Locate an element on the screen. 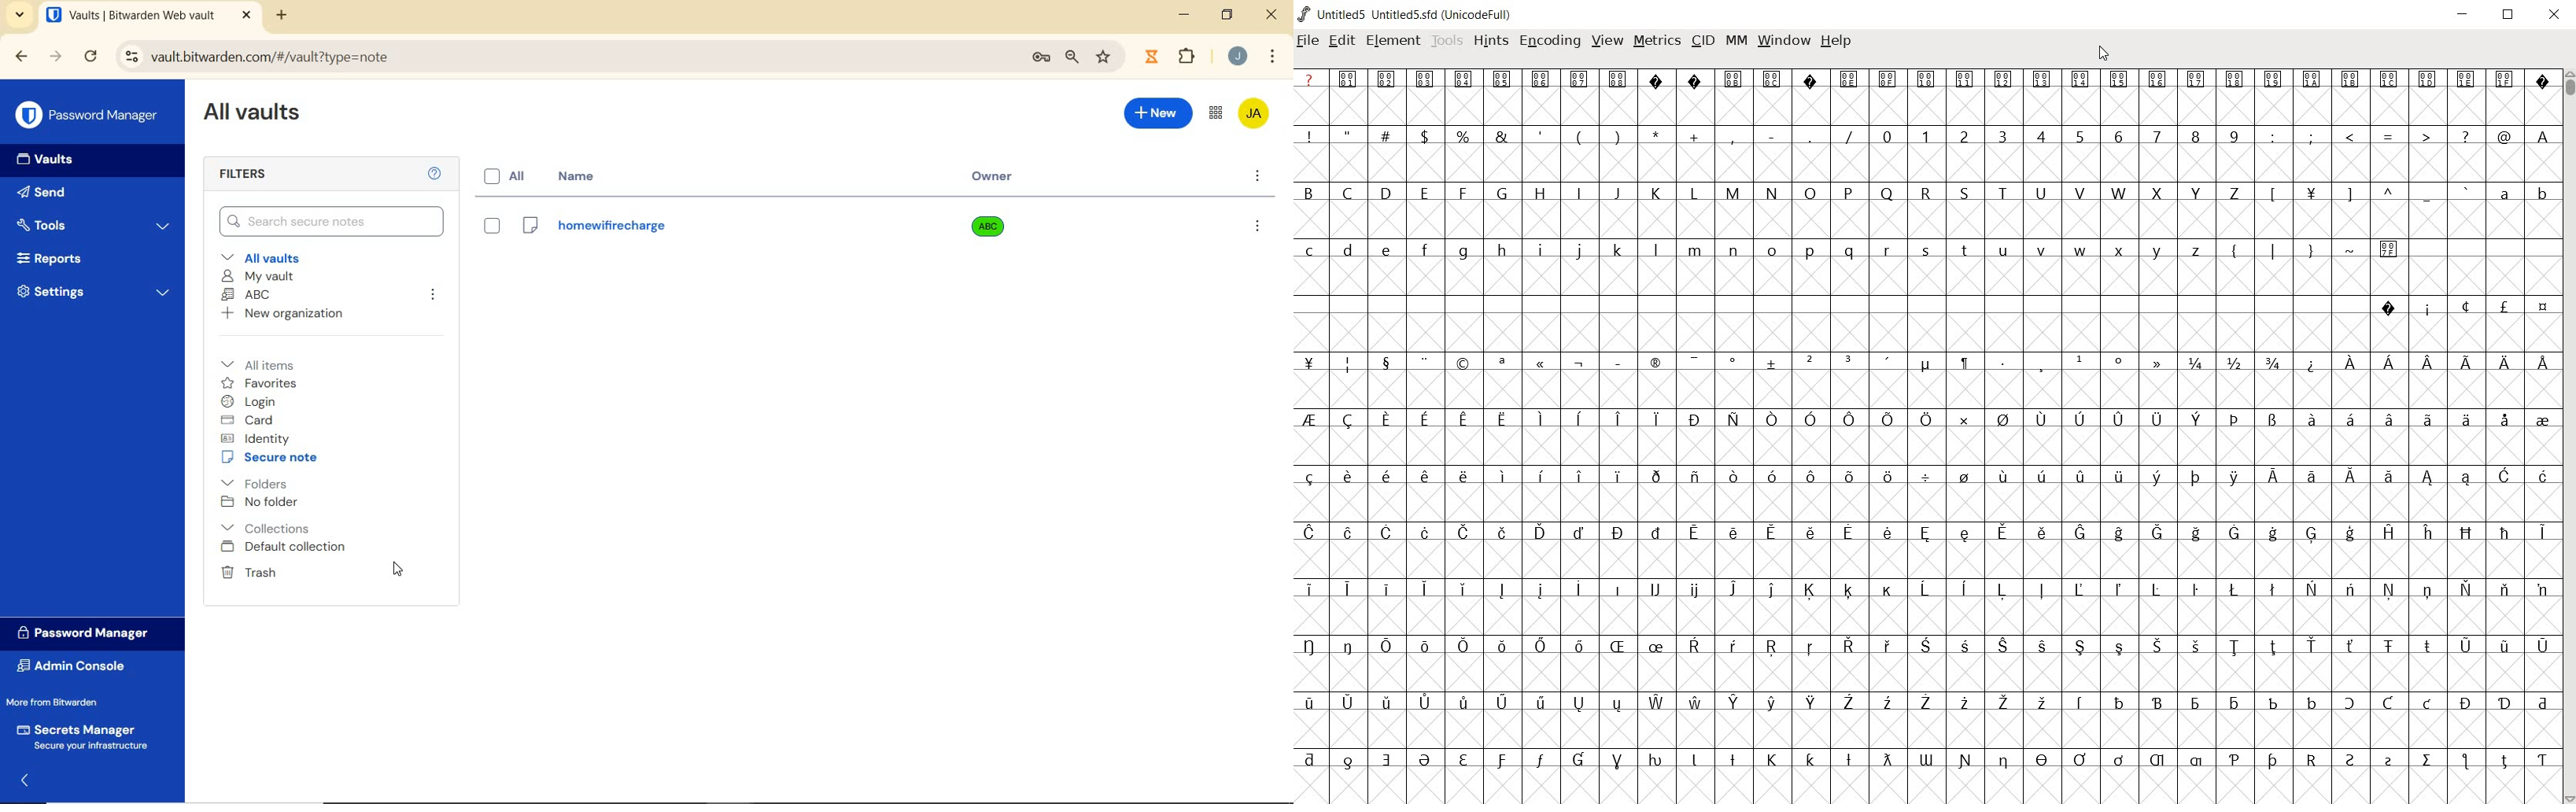  b is located at coordinates (2541, 193).